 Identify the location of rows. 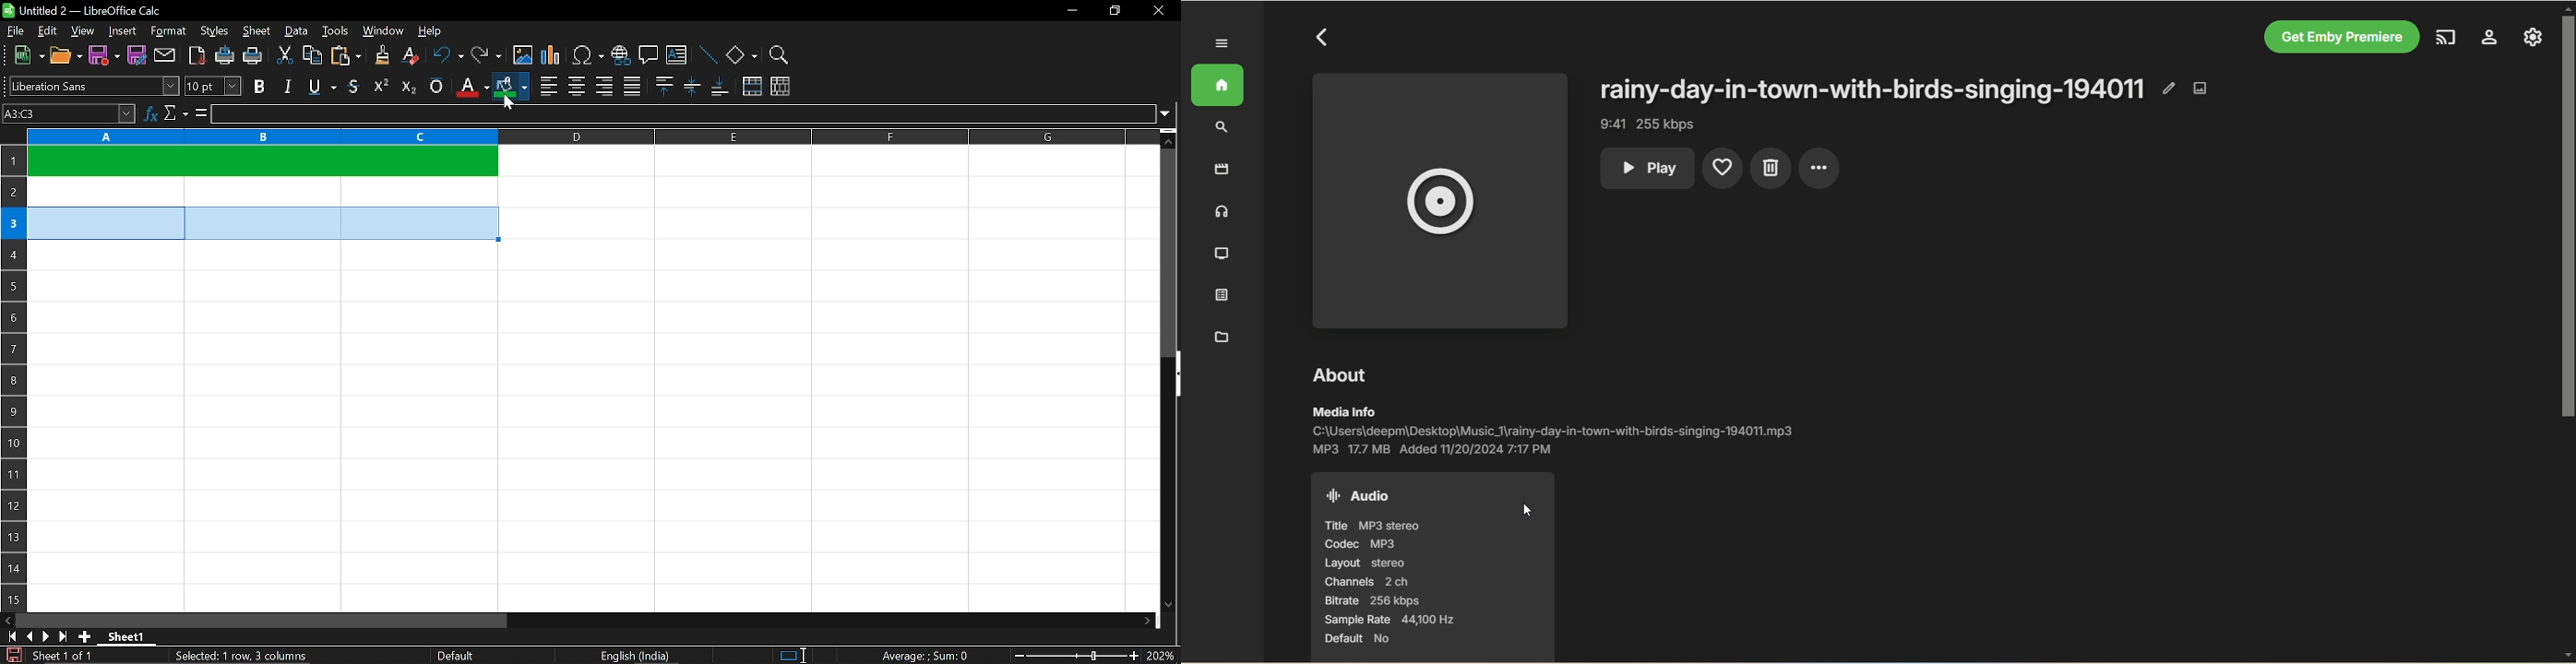
(11, 357).